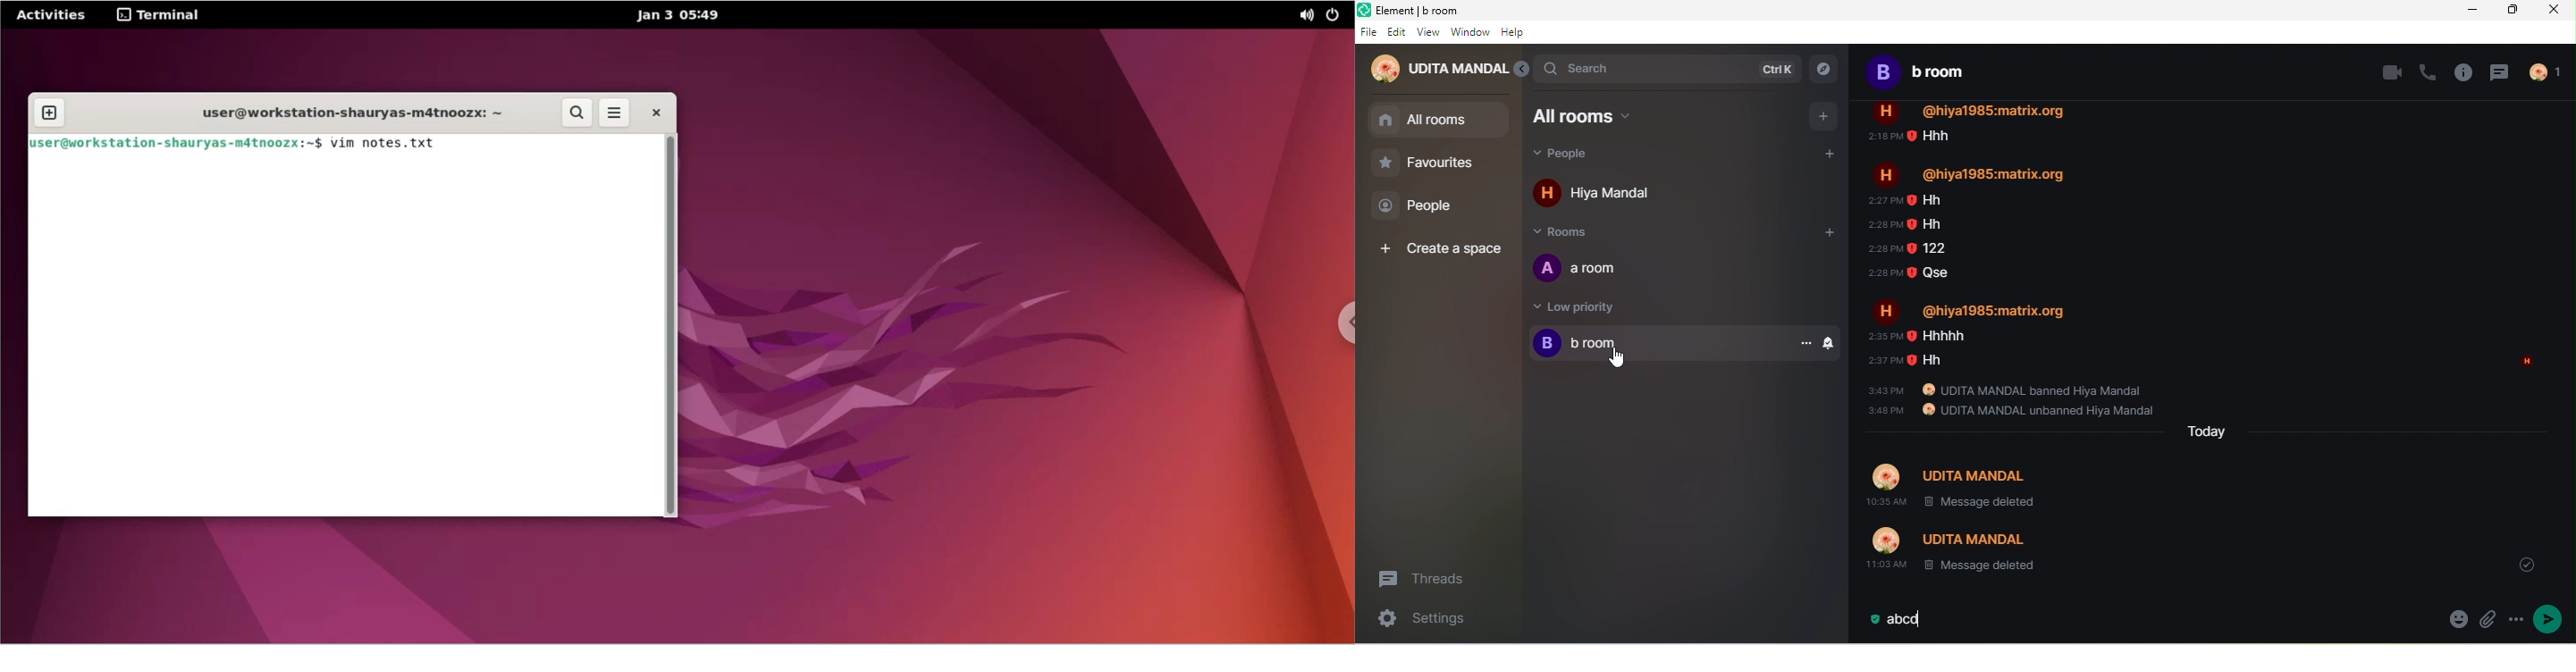 The image size is (2576, 672). I want to click on close, so click(2557, 12).